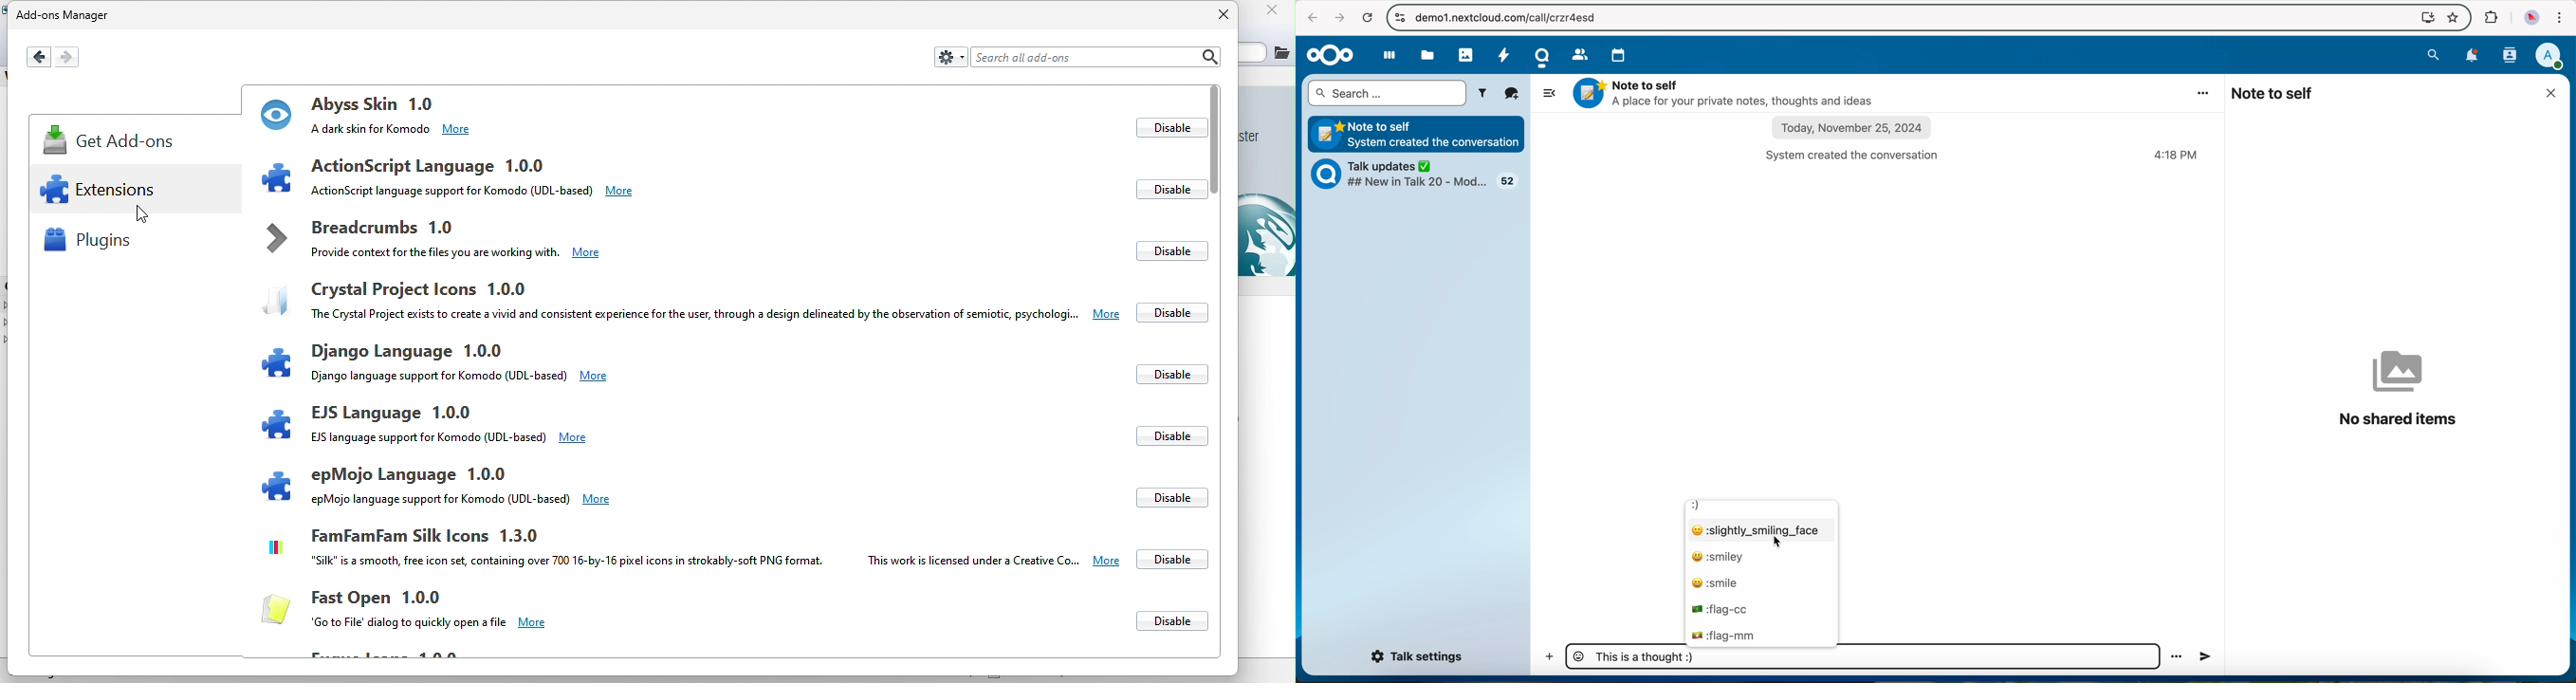 The image size is (2576, 700). I want to click on photos, so click(1465, 54).